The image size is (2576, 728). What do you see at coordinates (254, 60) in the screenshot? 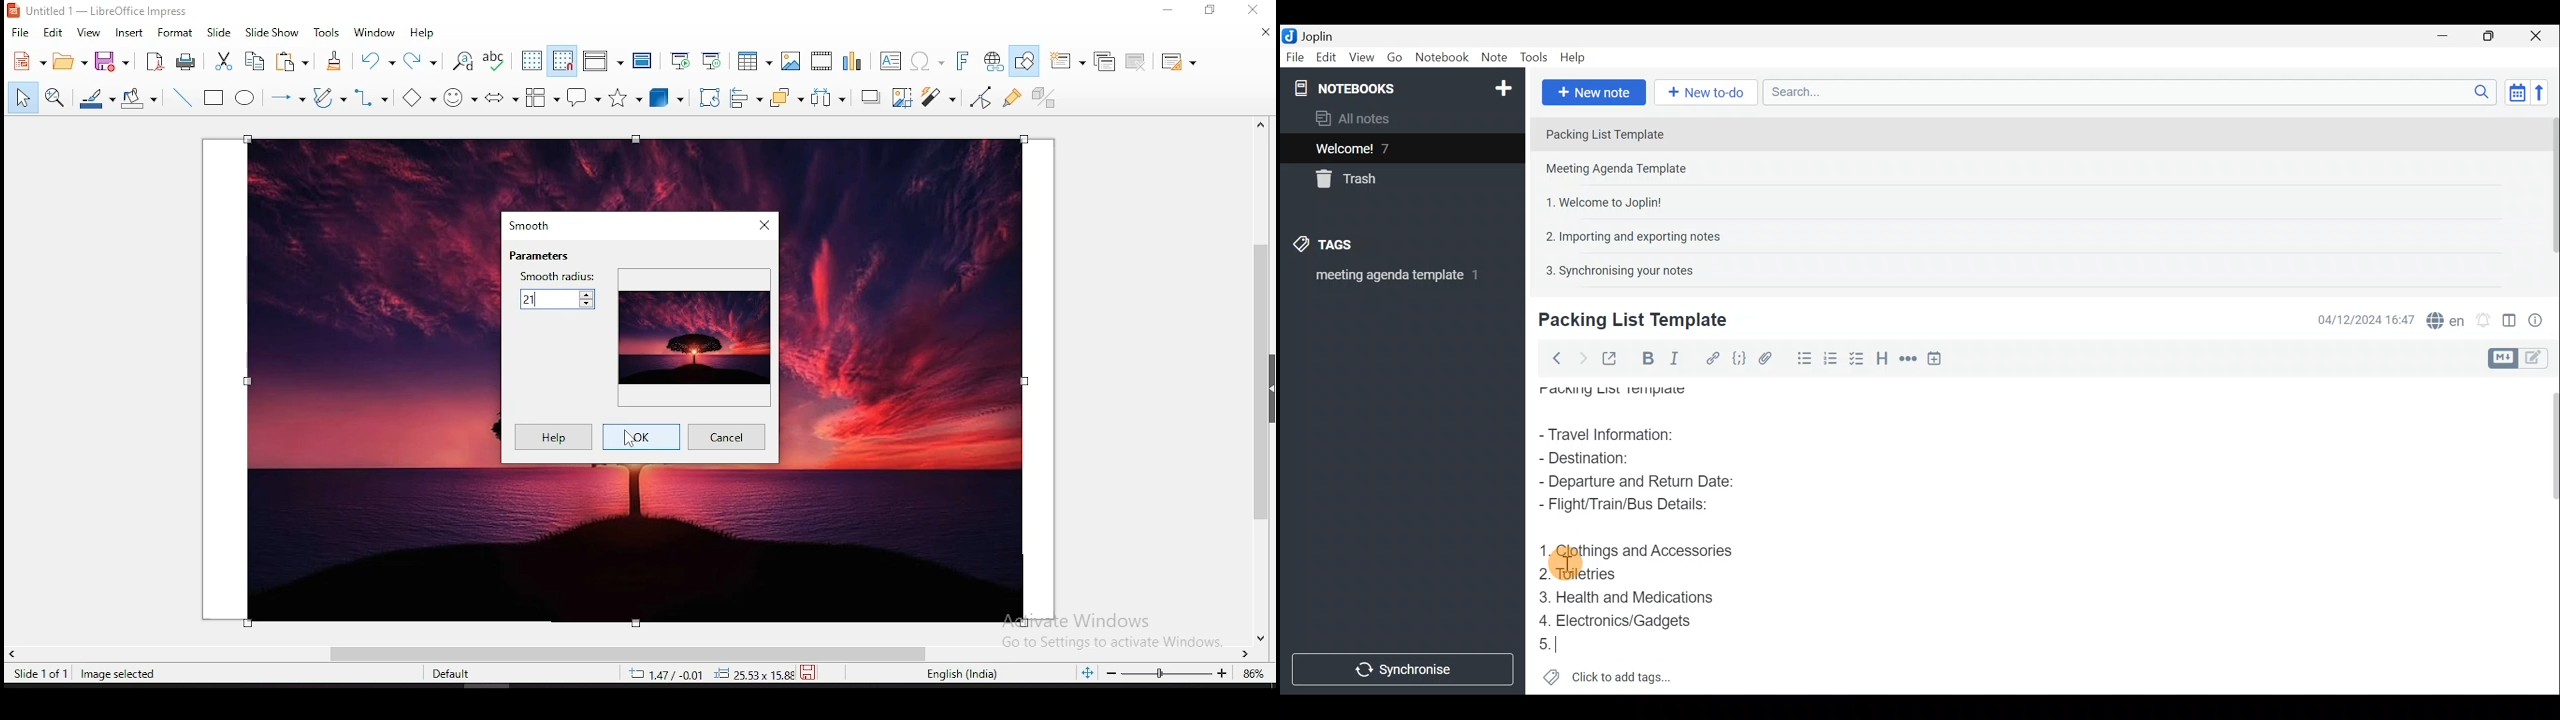
I see `copy` at bounding box center [254, 60].